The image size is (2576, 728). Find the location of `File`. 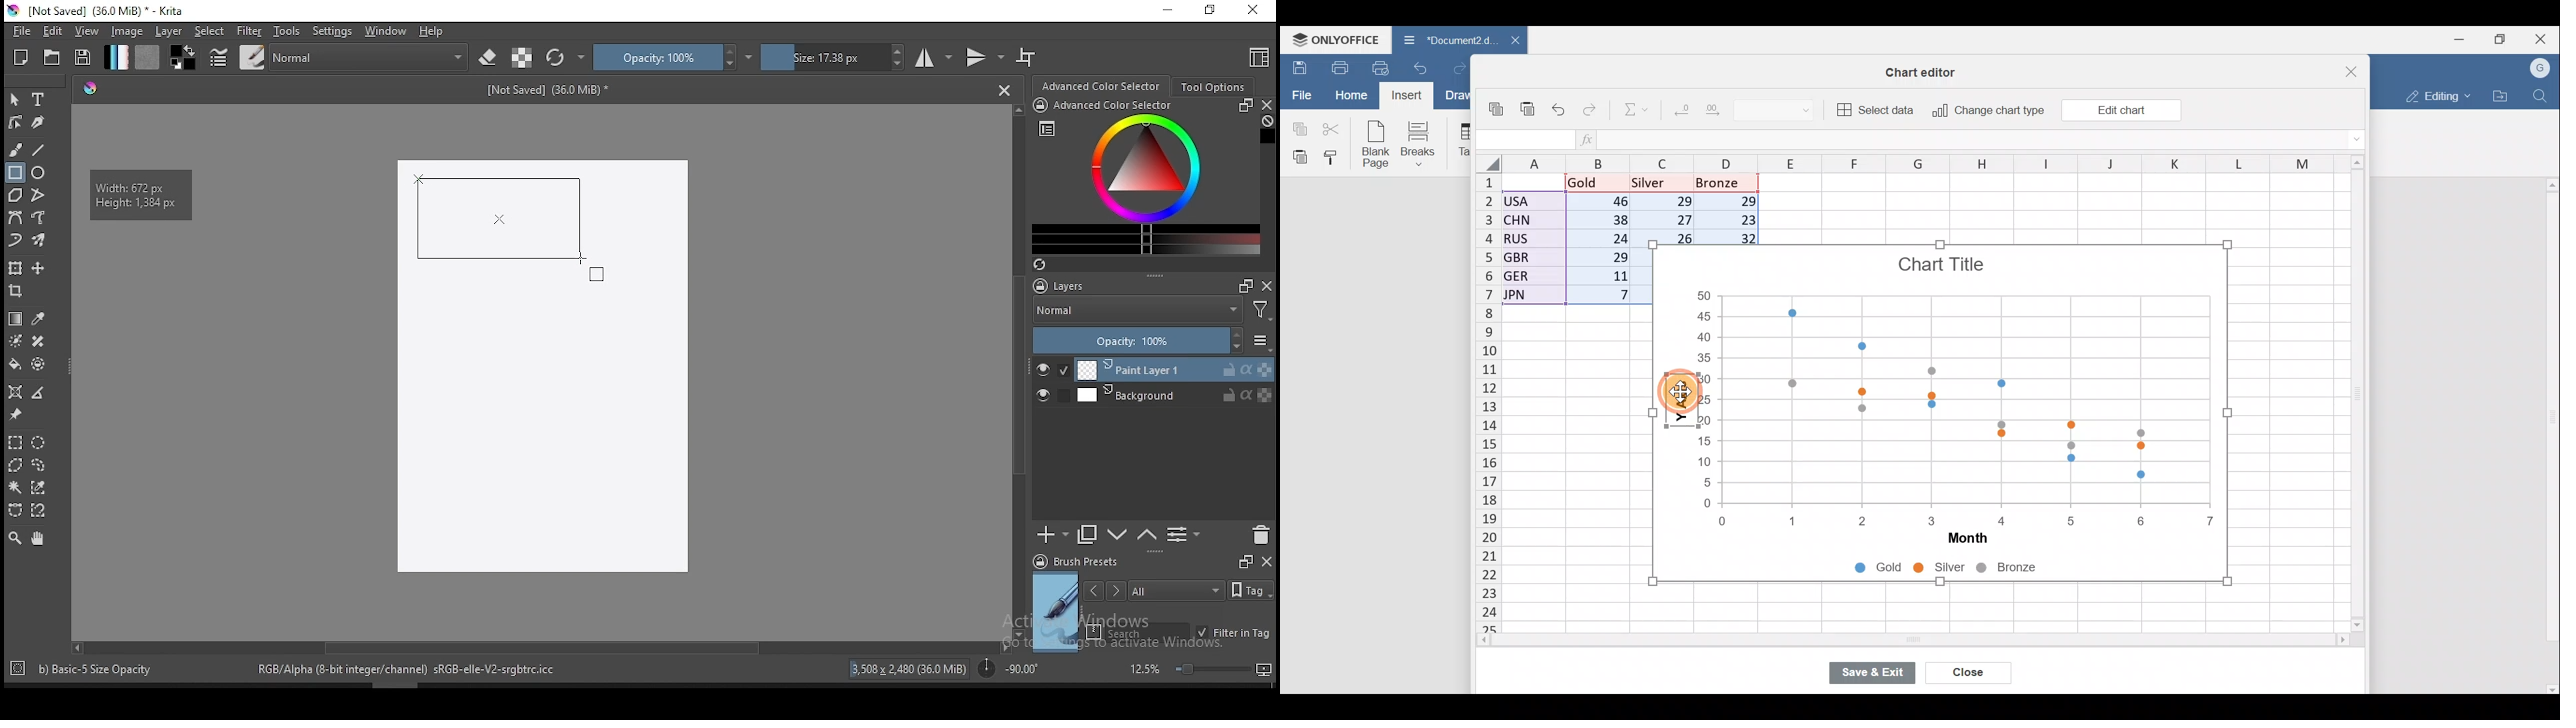

File is located at coordinates (1299, 95).